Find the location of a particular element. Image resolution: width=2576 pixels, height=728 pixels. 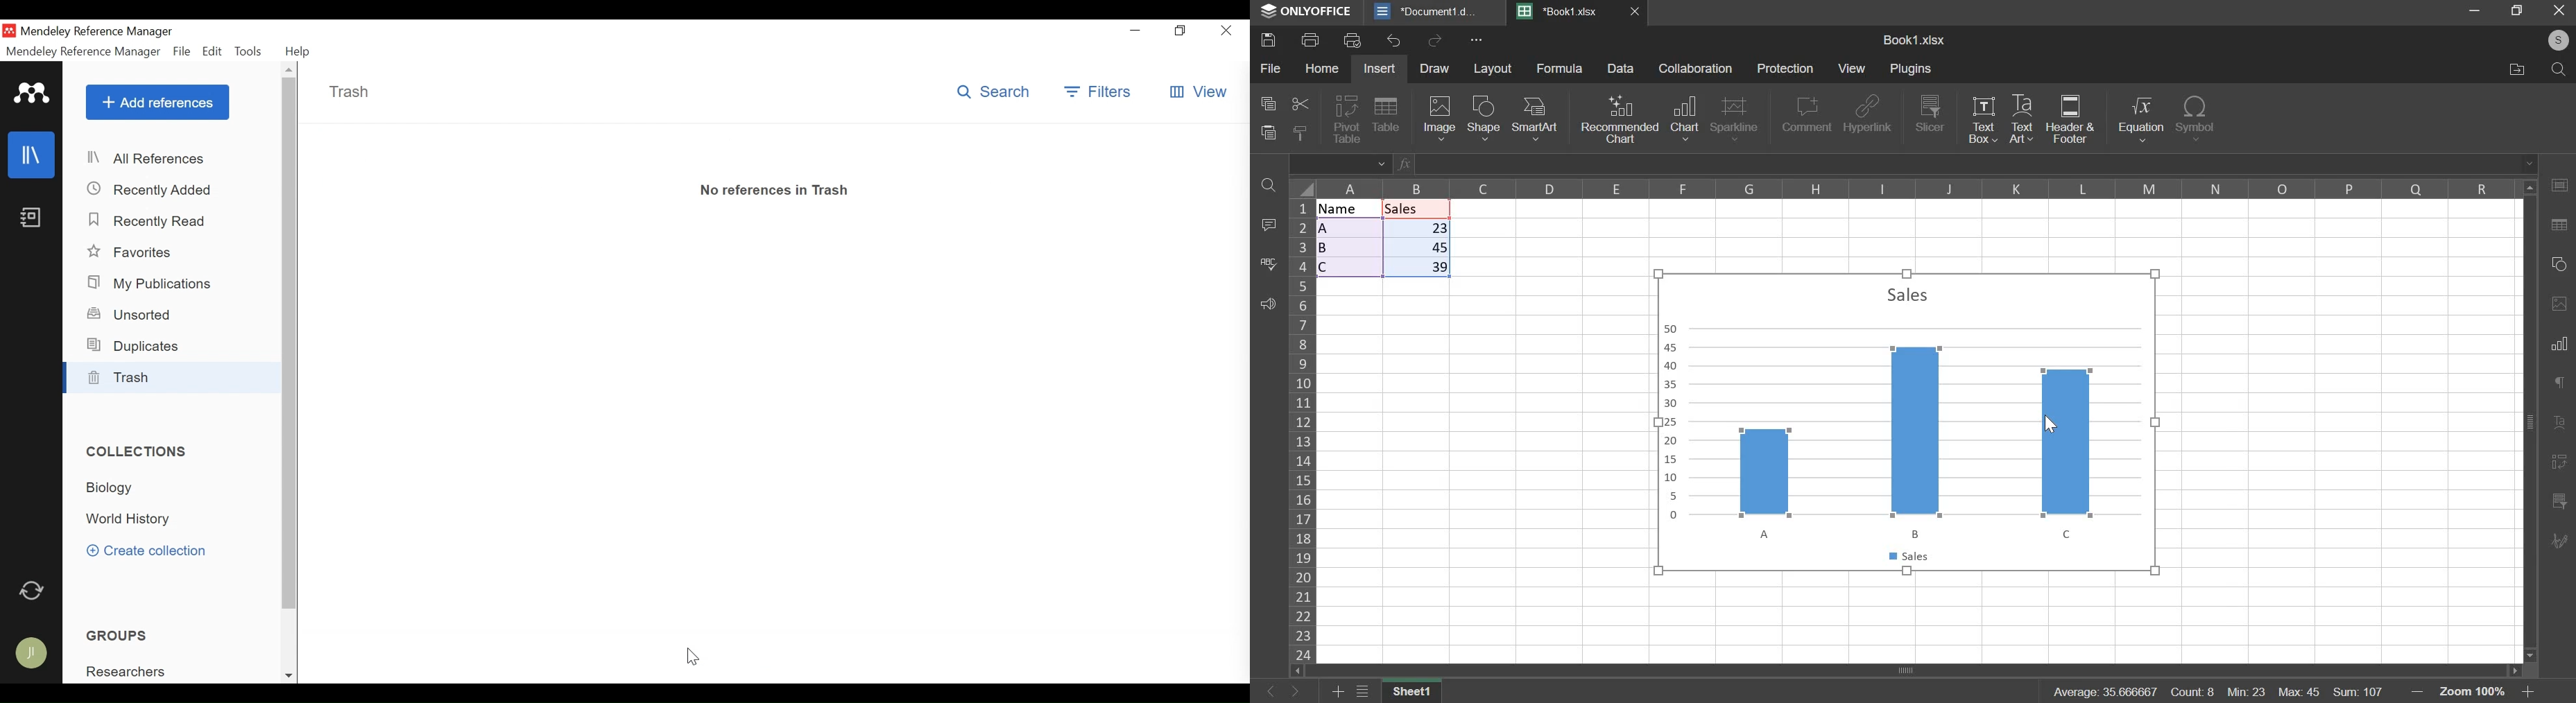

print is located at coordinates (1310, 40).